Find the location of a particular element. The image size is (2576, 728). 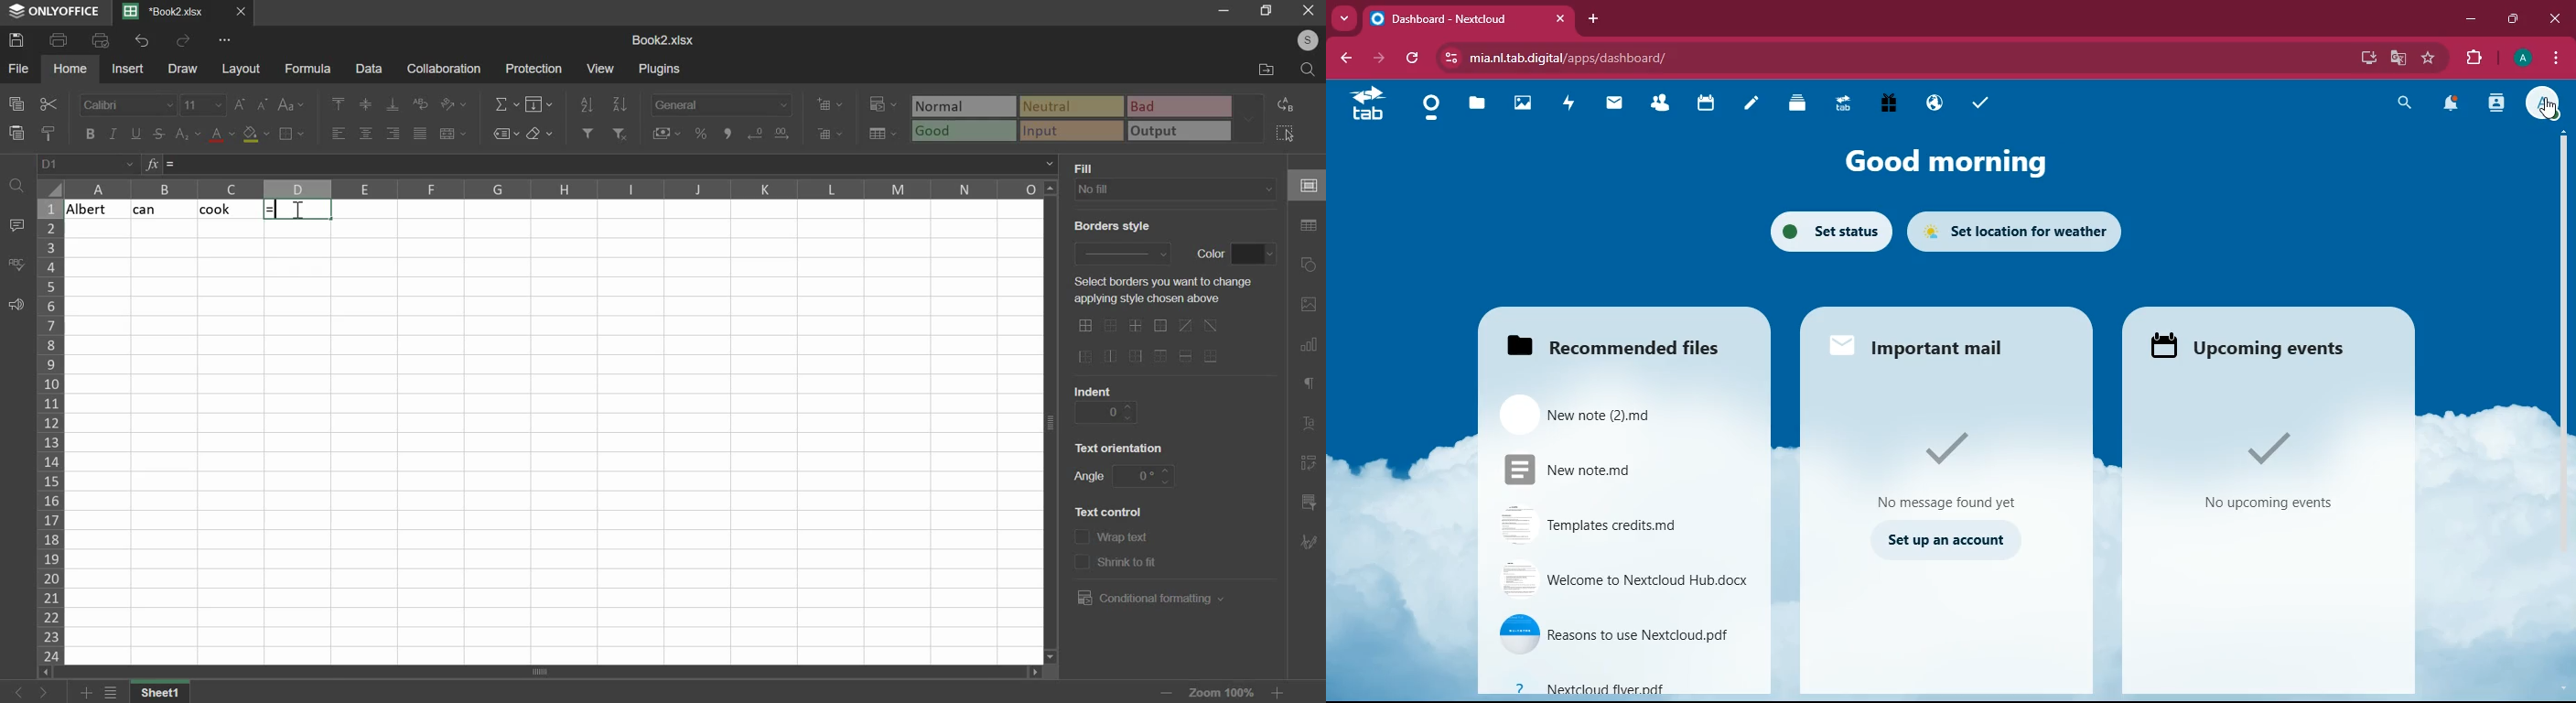

more is located at coordinates (1344, 18).